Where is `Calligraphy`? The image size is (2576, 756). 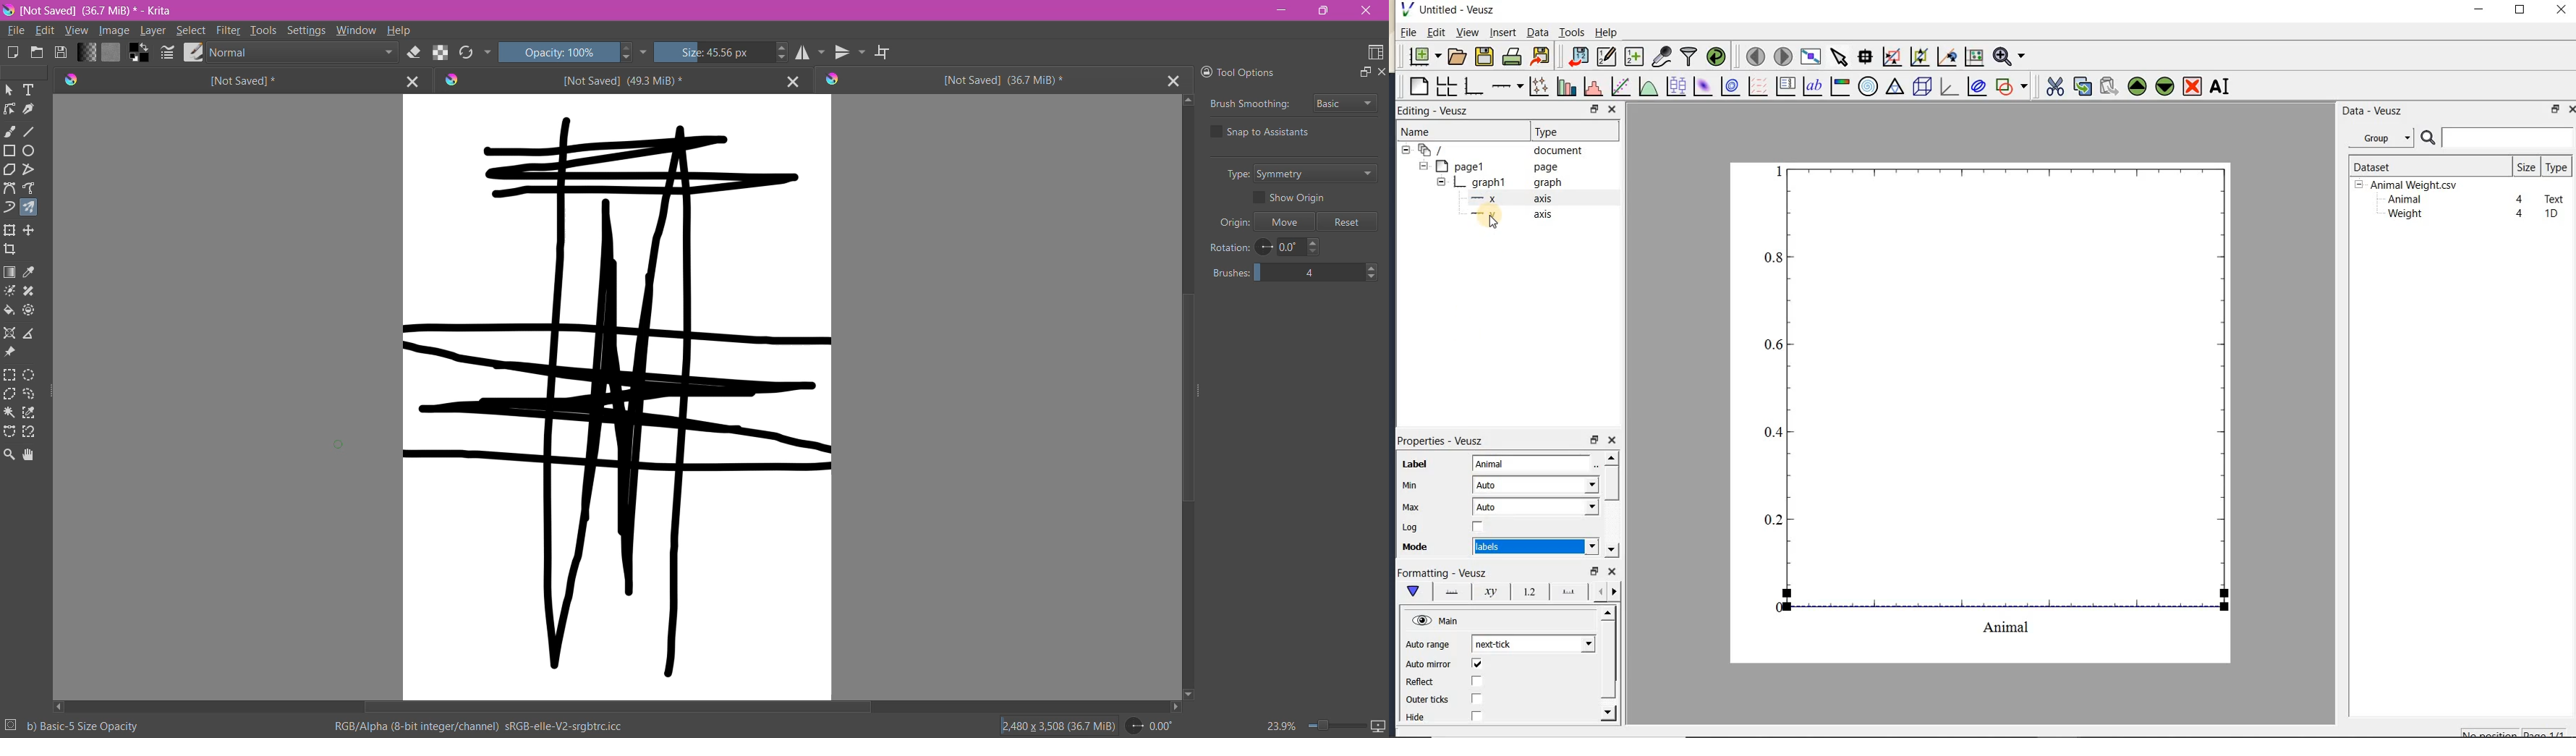 Calligraphy is located at coordinates (31, 109).